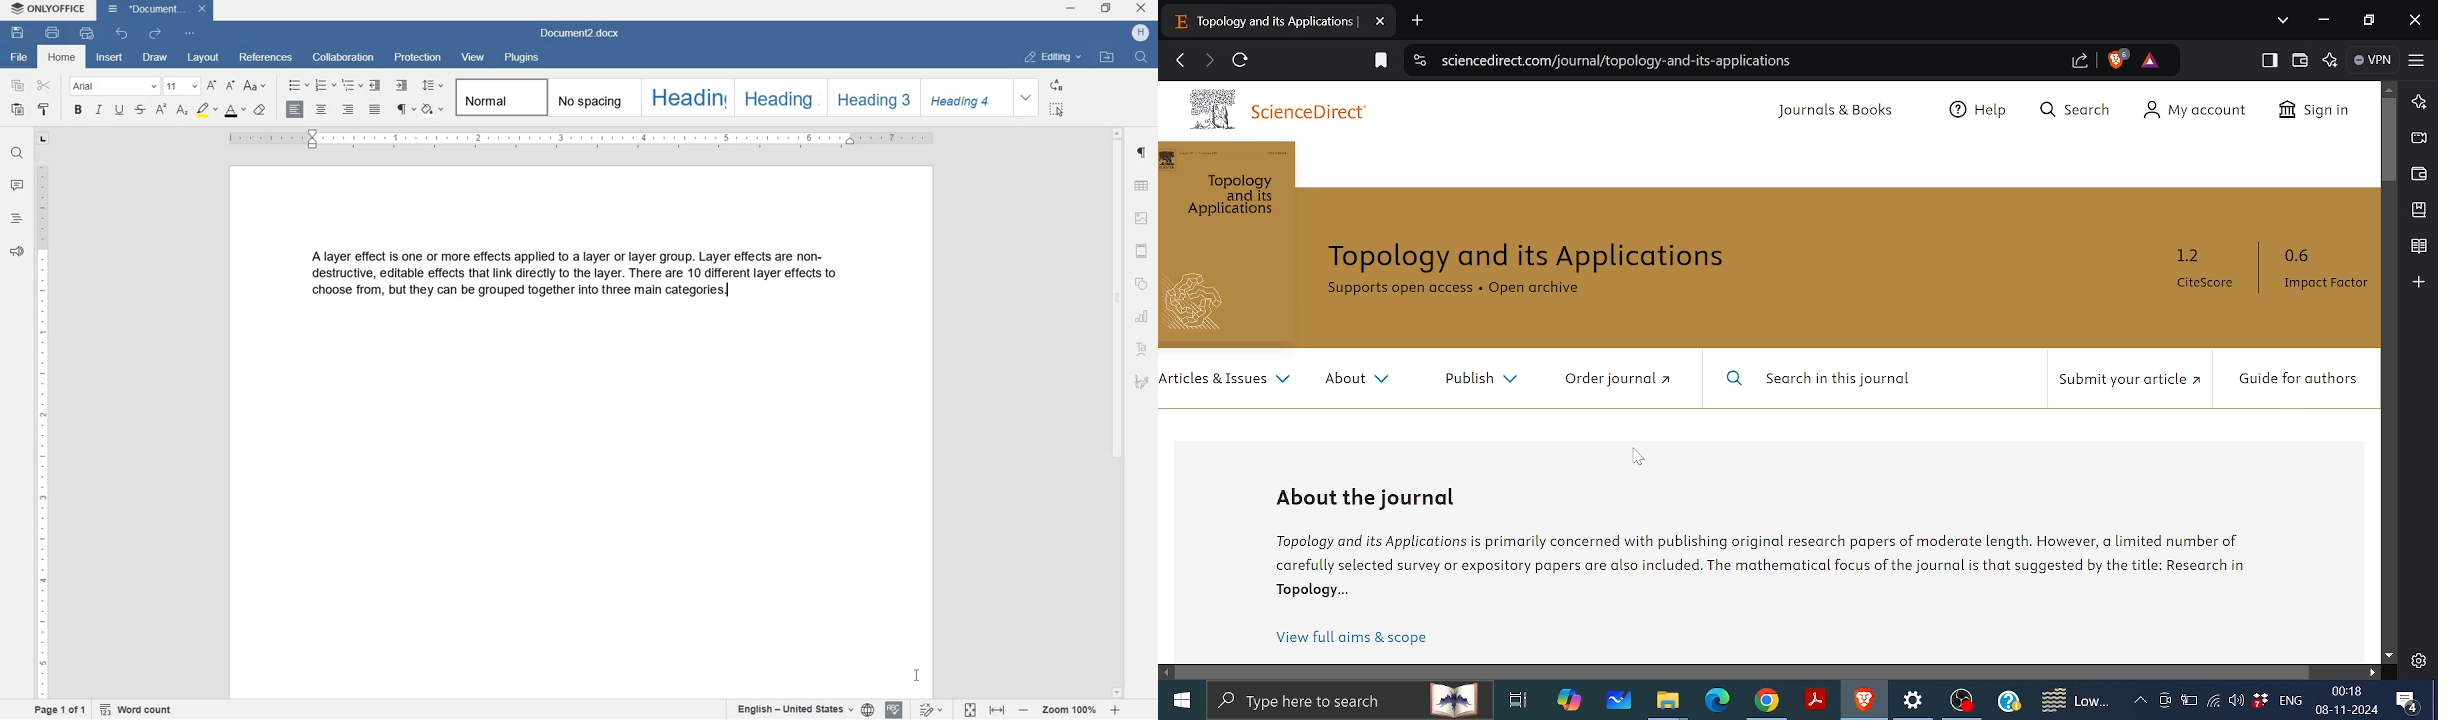 This screenshot has height=728, width=2464. What do you see at coordinates (14, 219) in the screenshot?
I see `HEADINGS` at bounding box center [14, 219].